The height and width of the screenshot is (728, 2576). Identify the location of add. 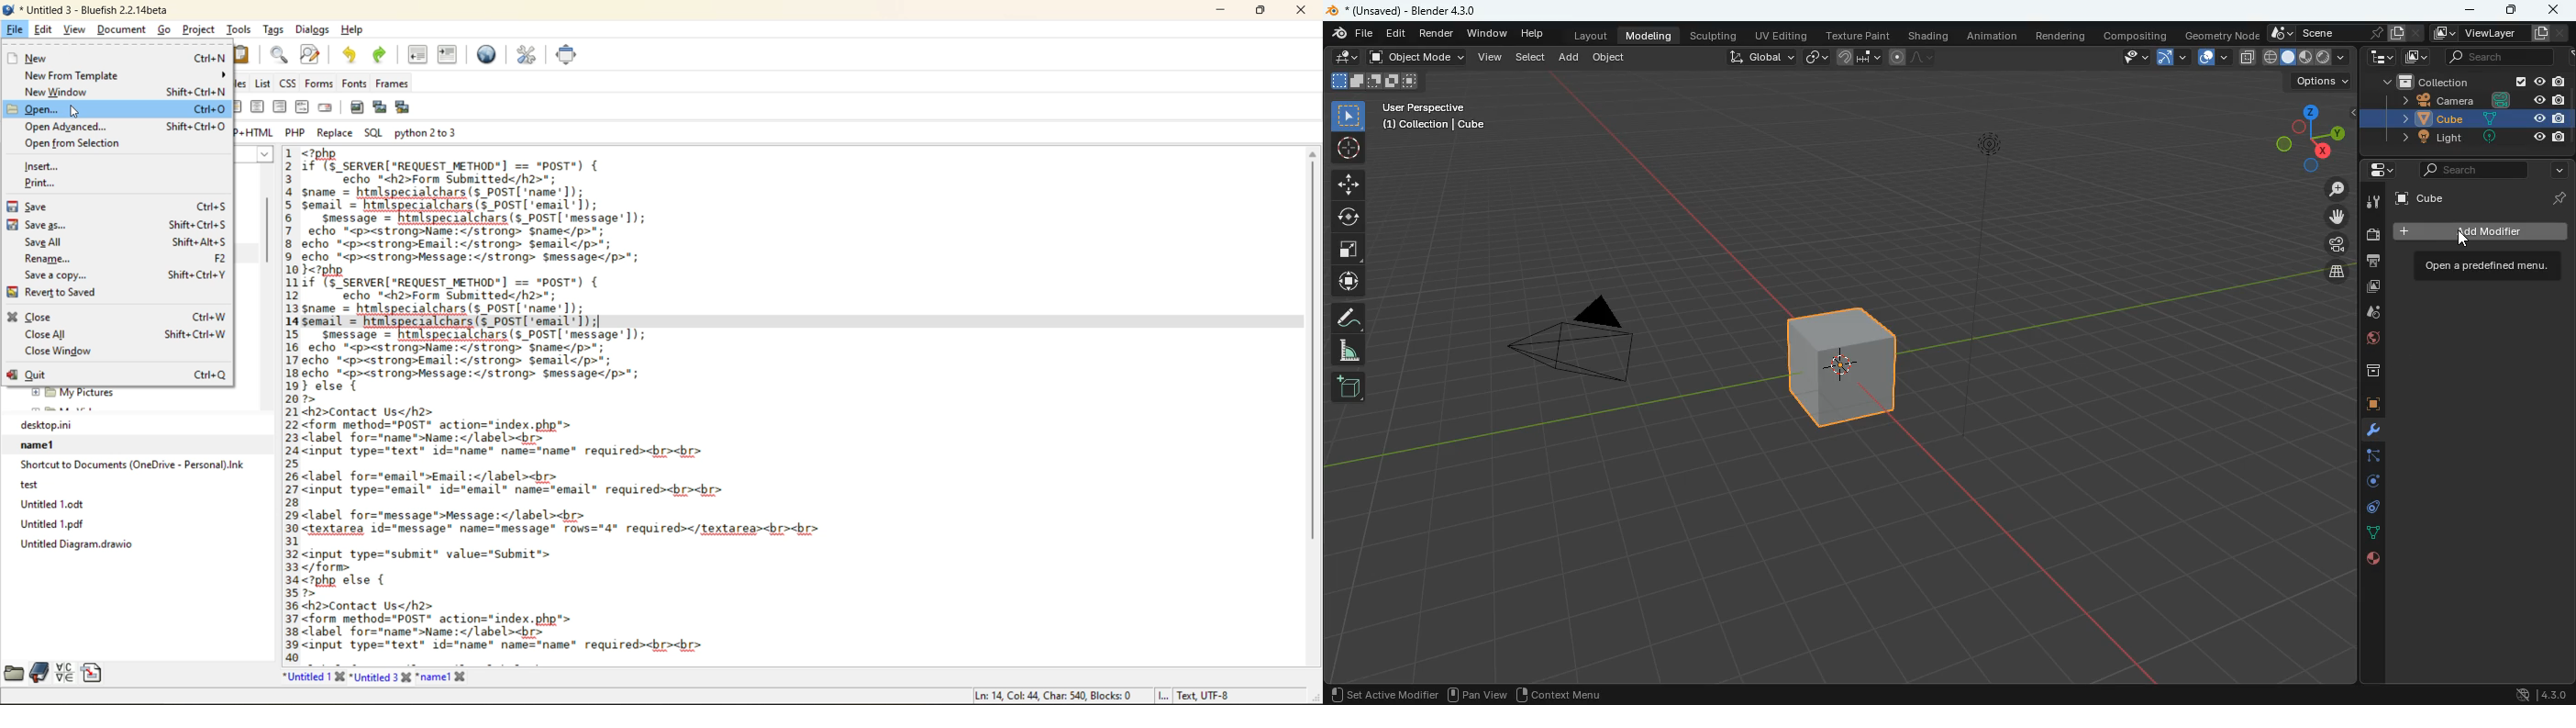
(1348, 387).